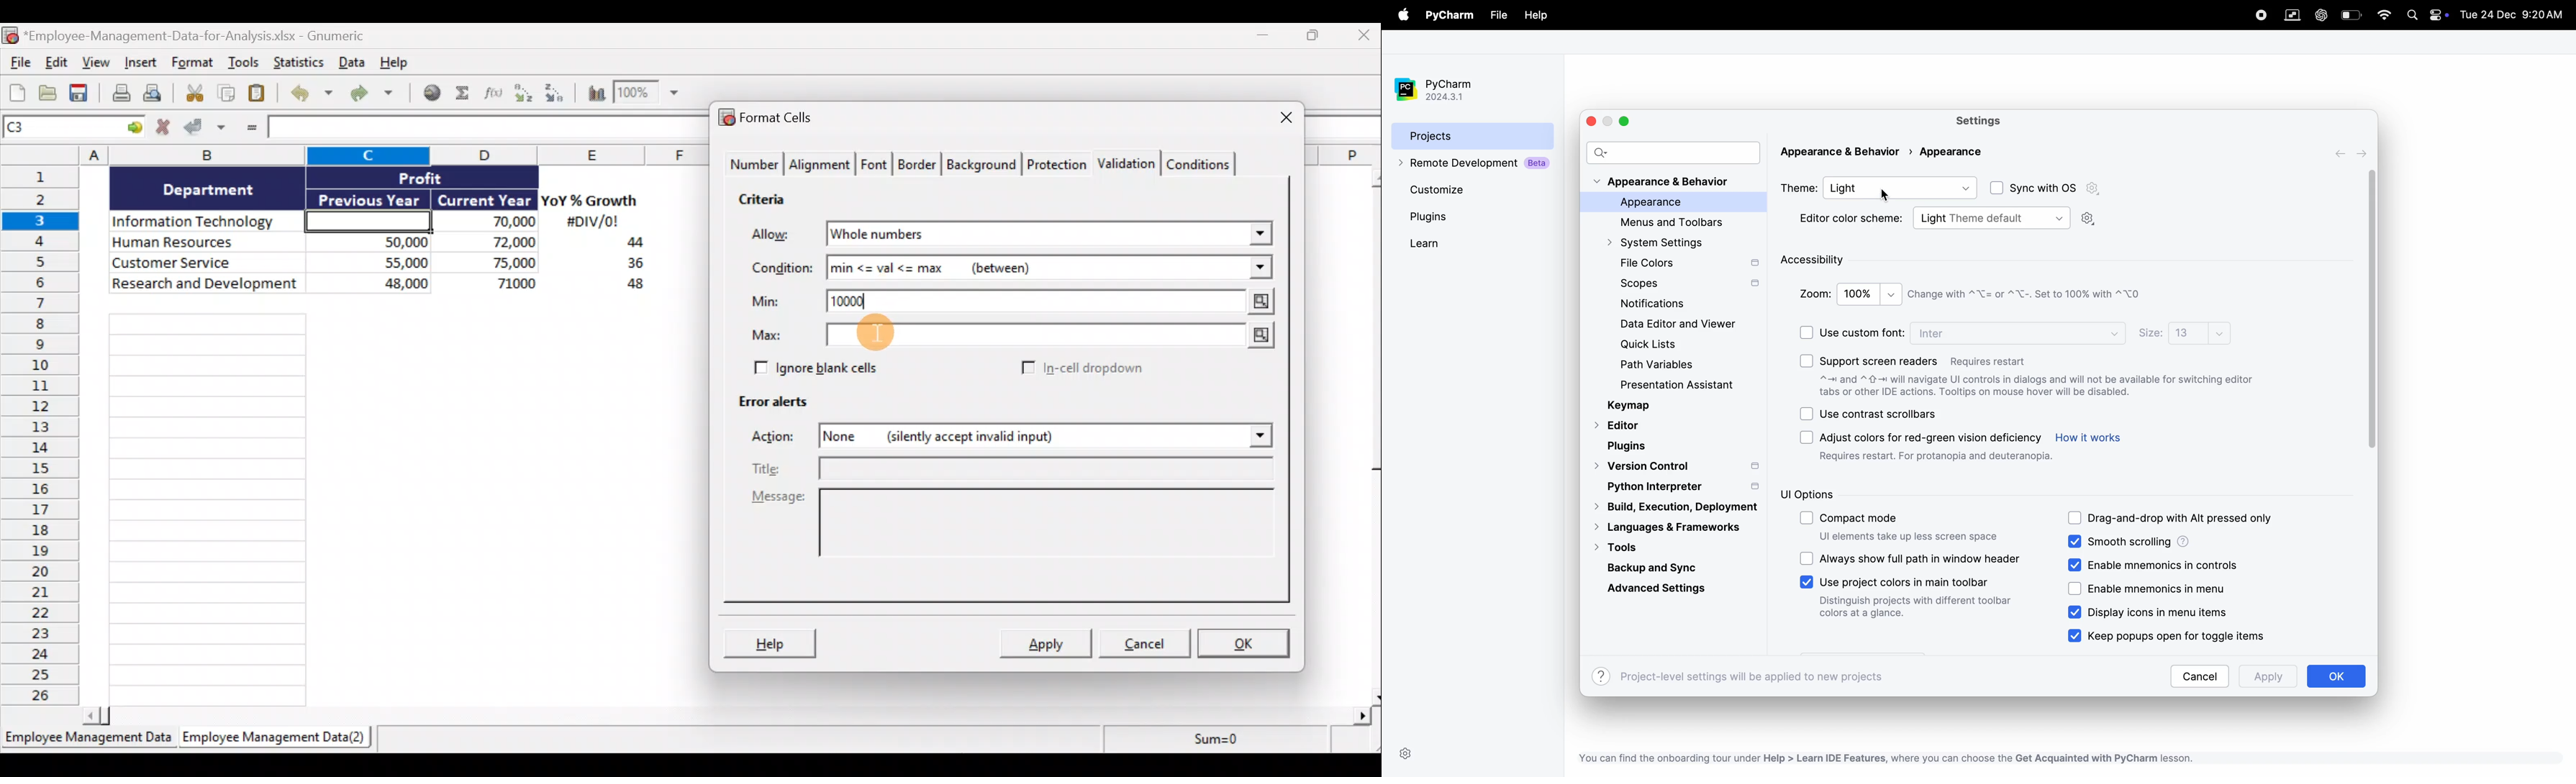 This screenshot has height=784, width=2576. I want to click on Save current workbook, so click(80, 94).